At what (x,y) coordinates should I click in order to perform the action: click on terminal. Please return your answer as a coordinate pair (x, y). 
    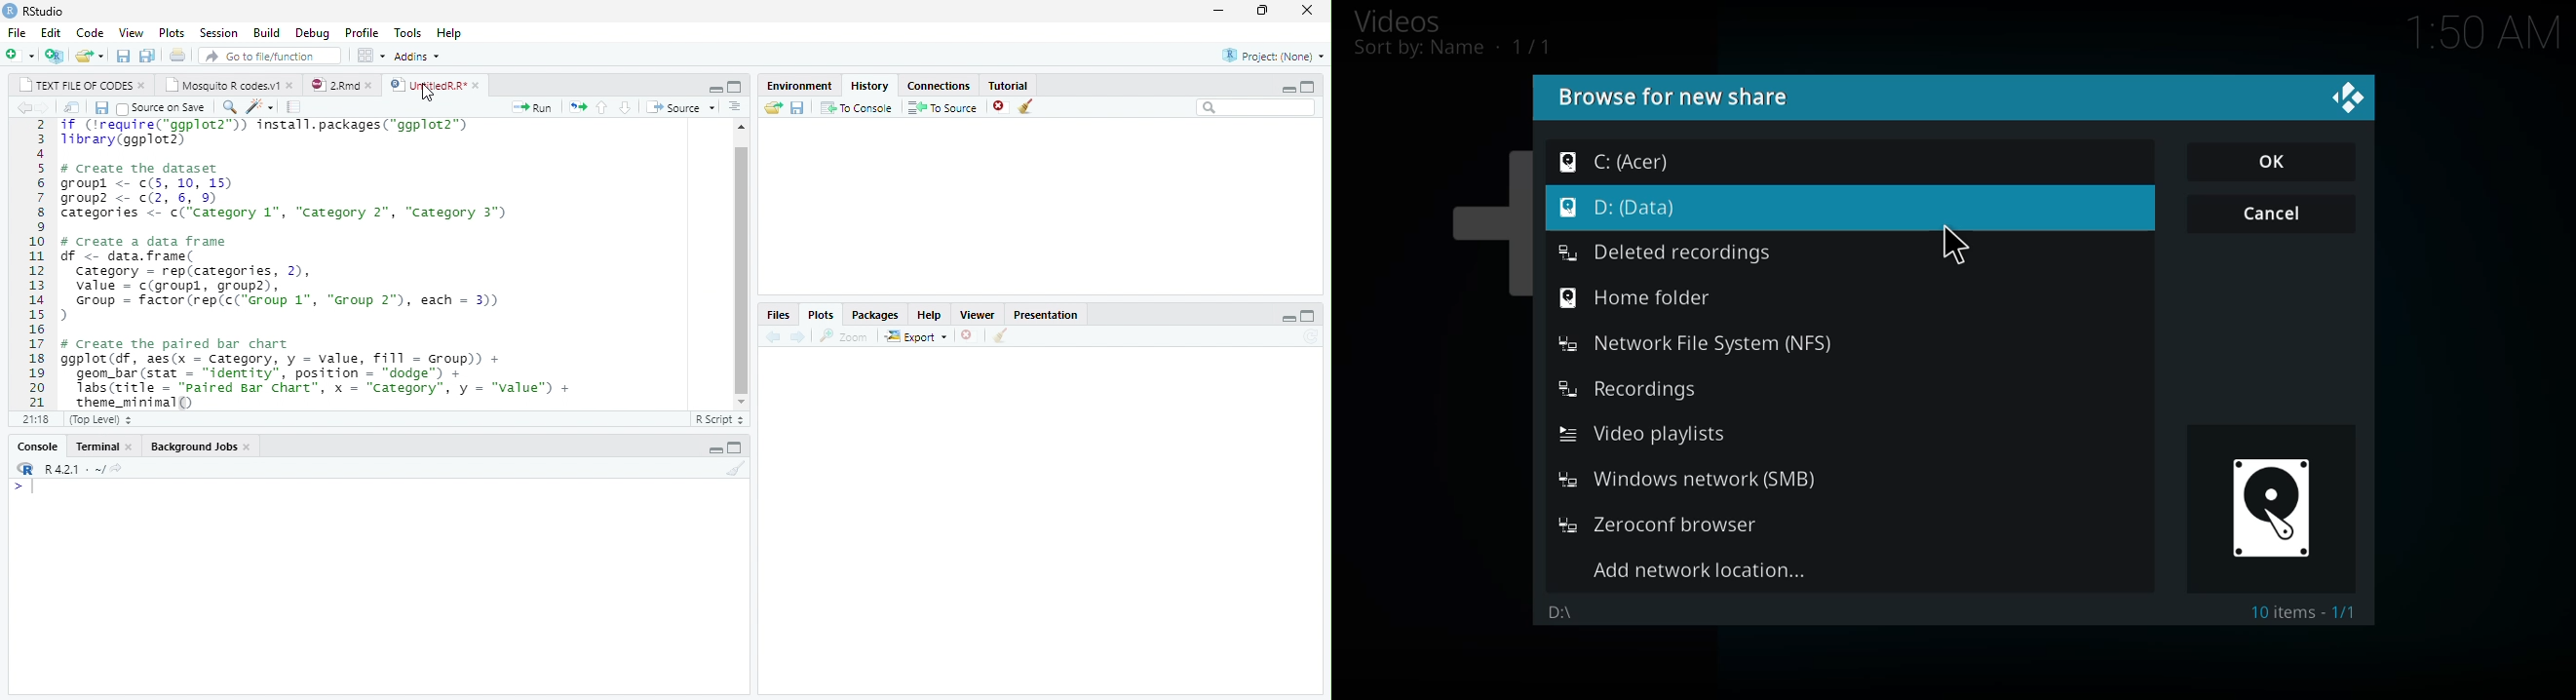
    Looking at the image, I should click on (96, 447).